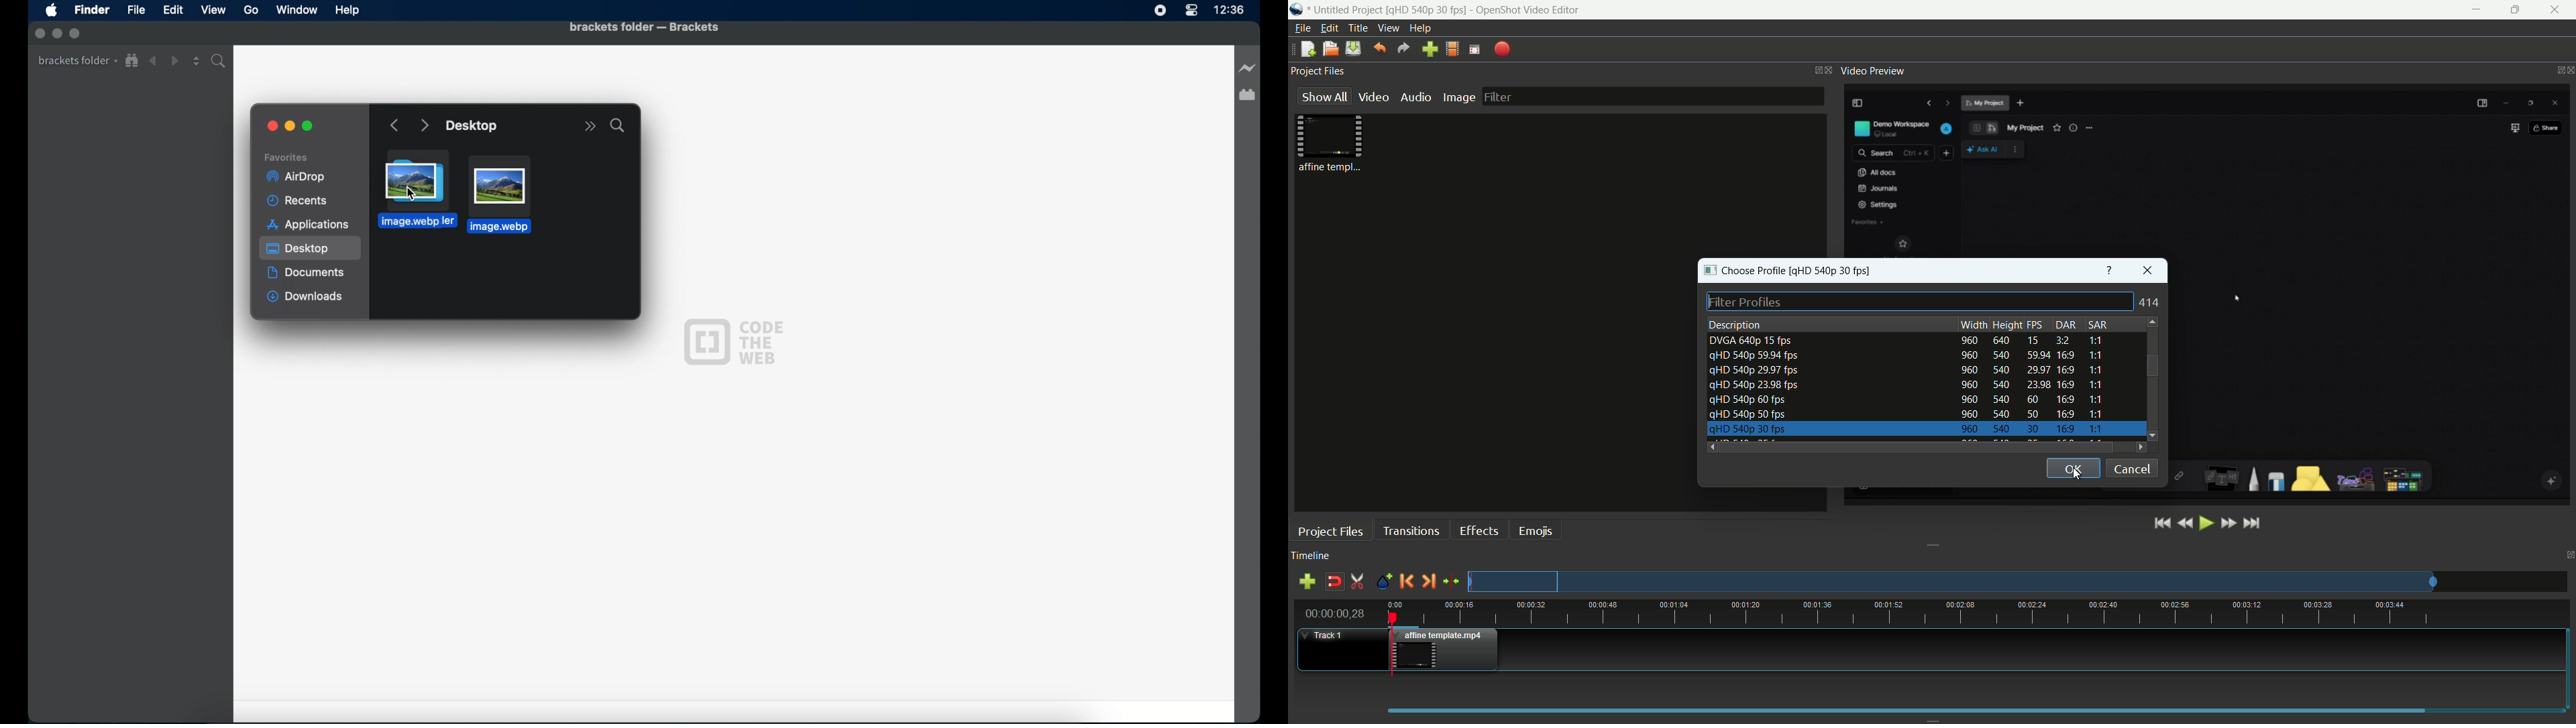 The height and width of the screenshot is (728, 2576). Describe the element at coordinates (1248, 68) in the screenshot. I see `live preview` at that location.